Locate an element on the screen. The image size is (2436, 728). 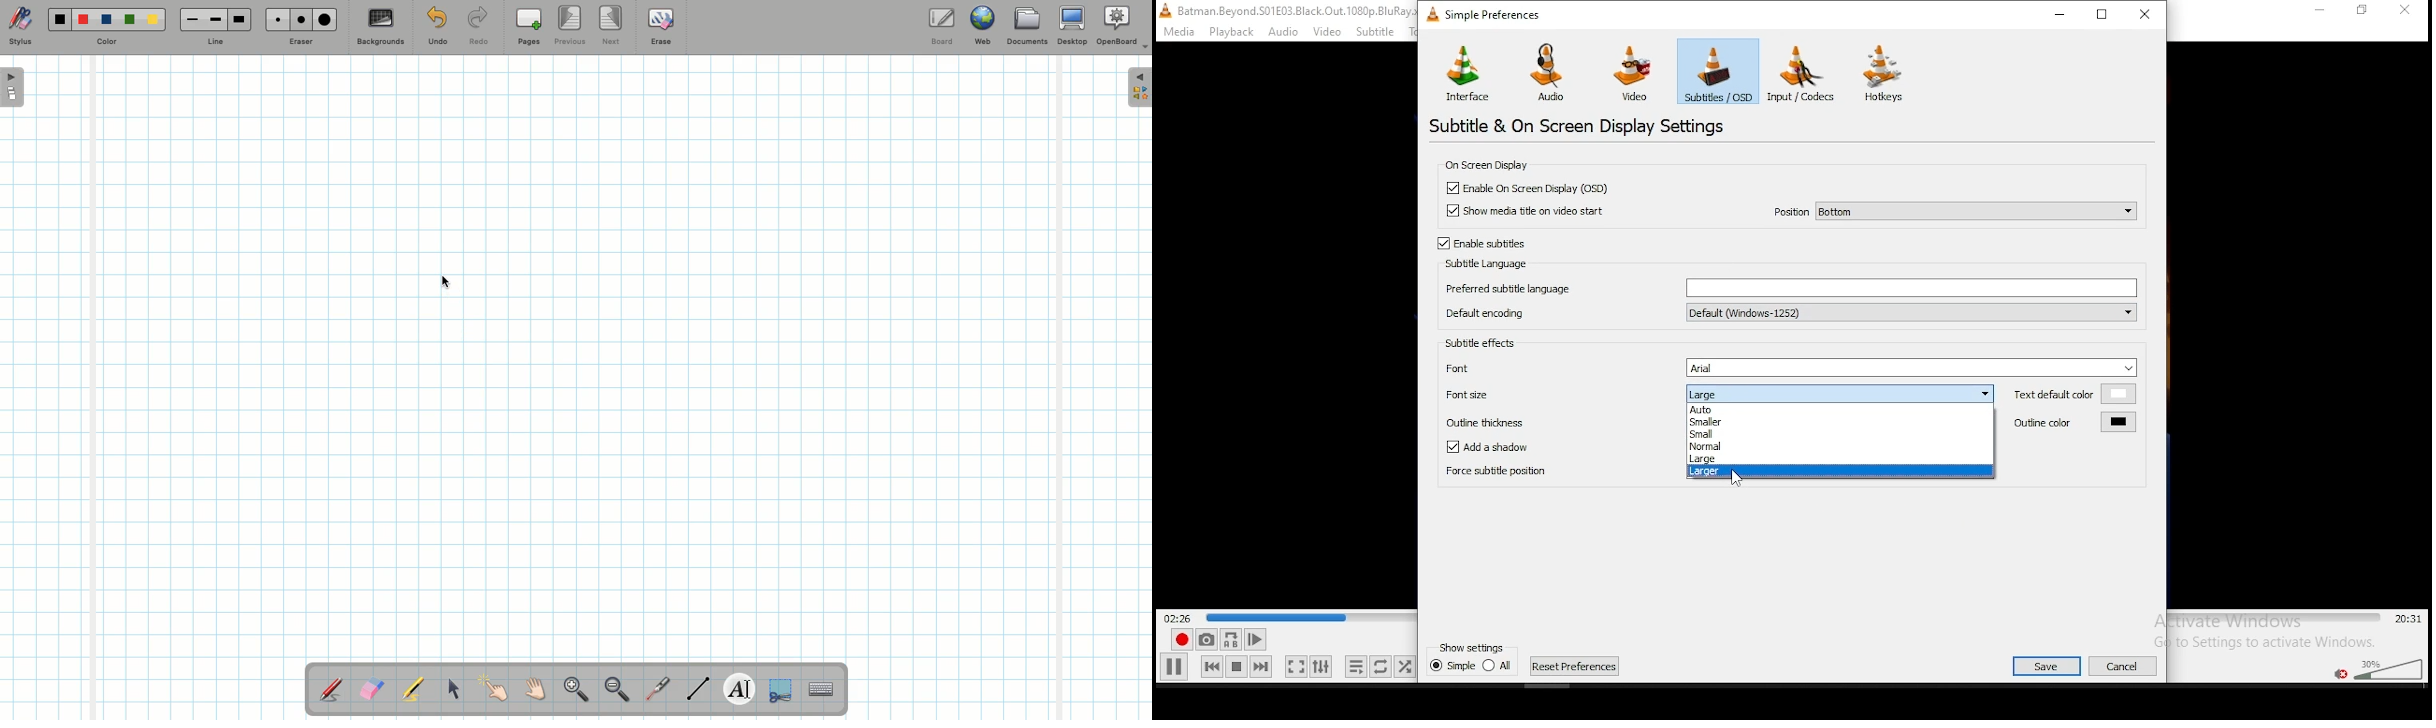
force subtitle position is located at coordinates (1554, 472).